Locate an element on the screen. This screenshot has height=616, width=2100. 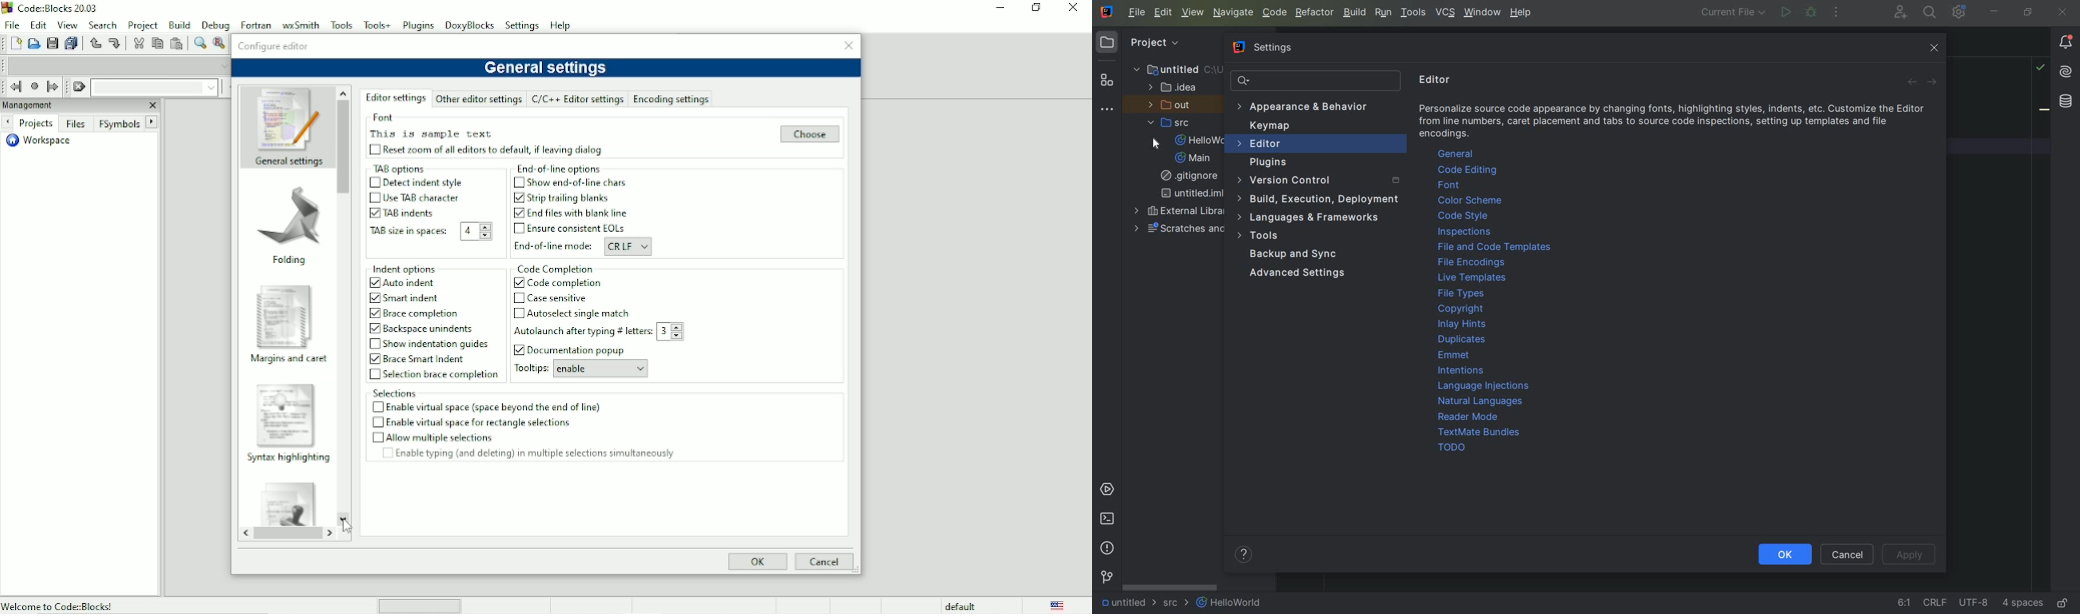
This is sample text is located at coordinates (432, 134).